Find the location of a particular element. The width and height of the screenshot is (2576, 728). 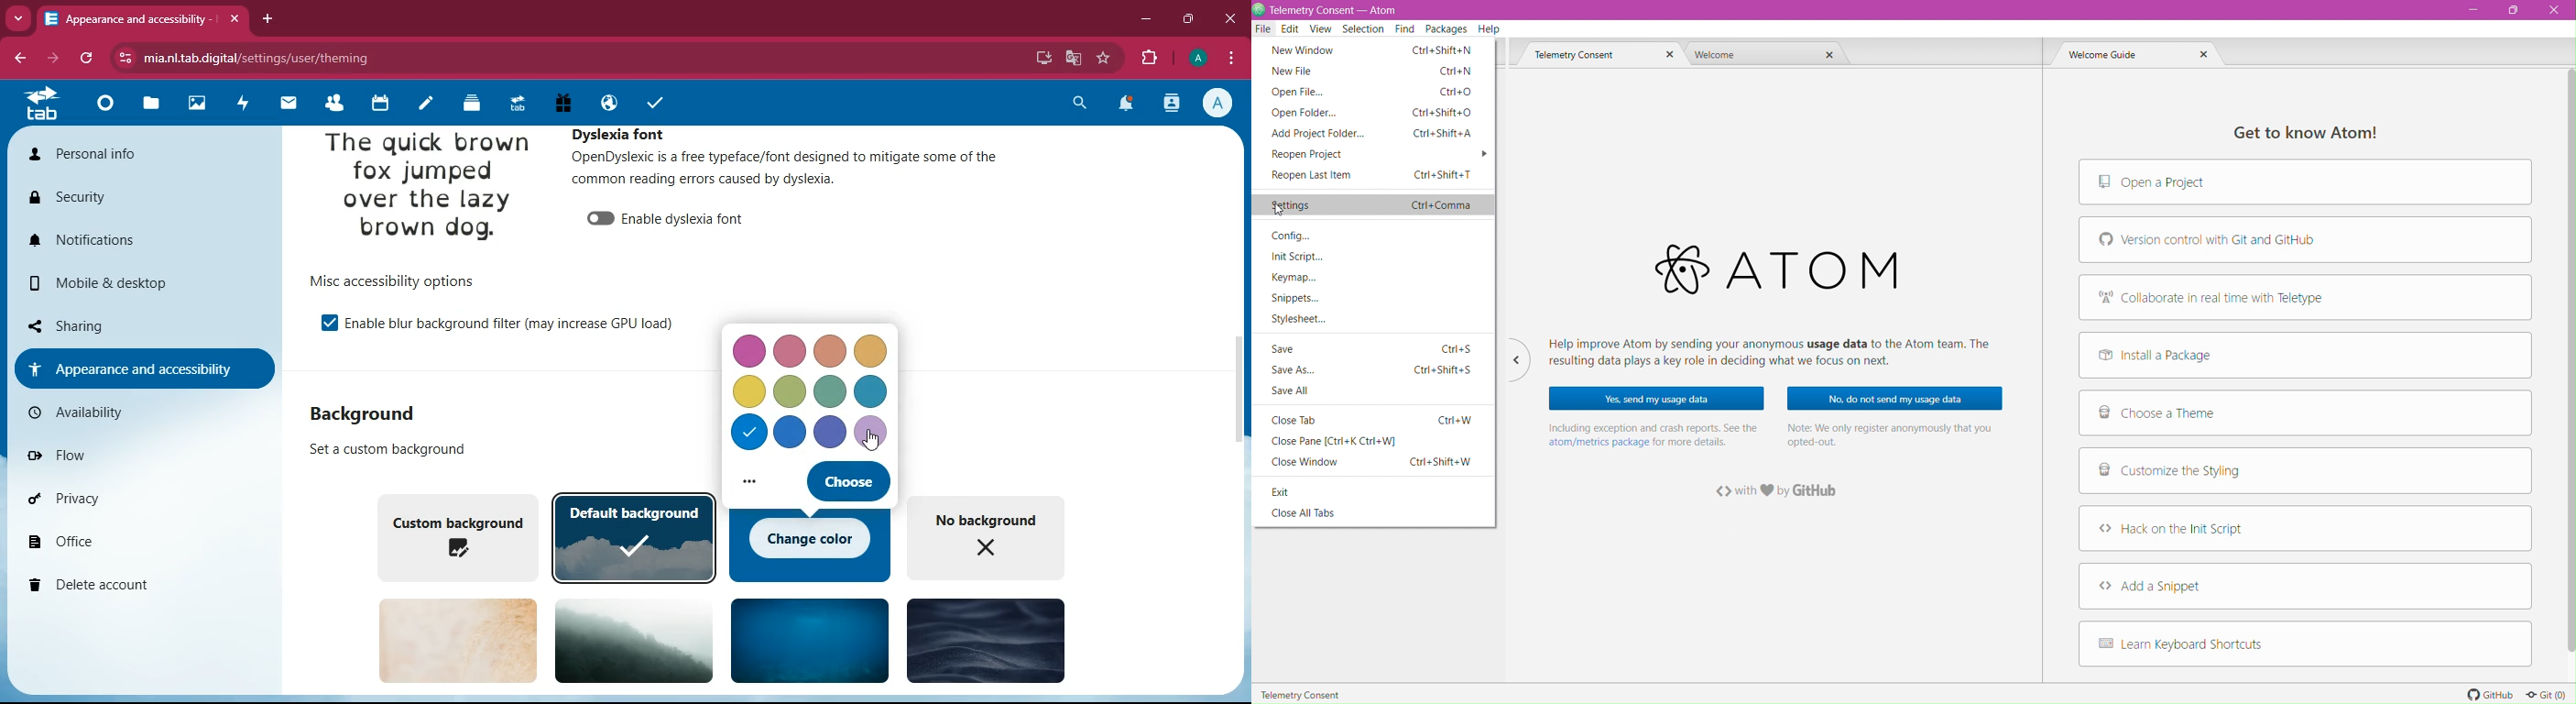

Packages is located at coordinates (1446, 28).